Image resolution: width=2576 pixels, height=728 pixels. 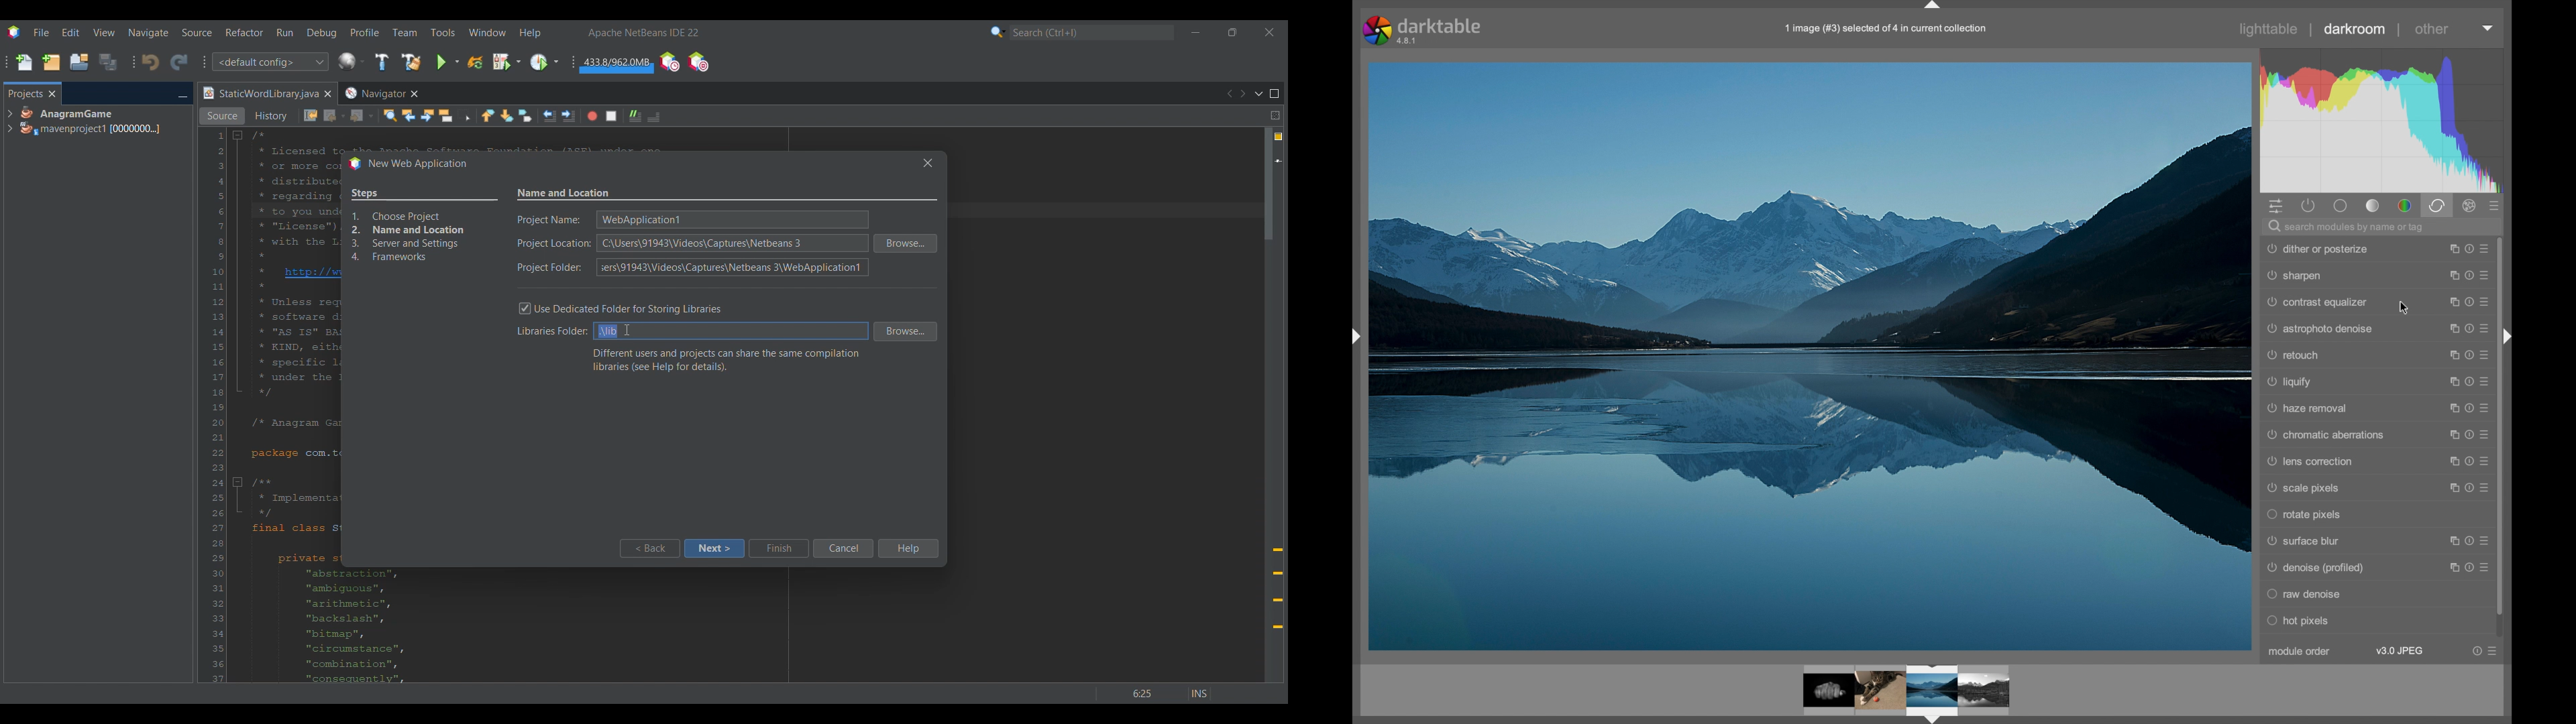 What do you see at coordinates (2436, 205) in the screenshot?
I see `correct` at bounding box center [2436, 205].